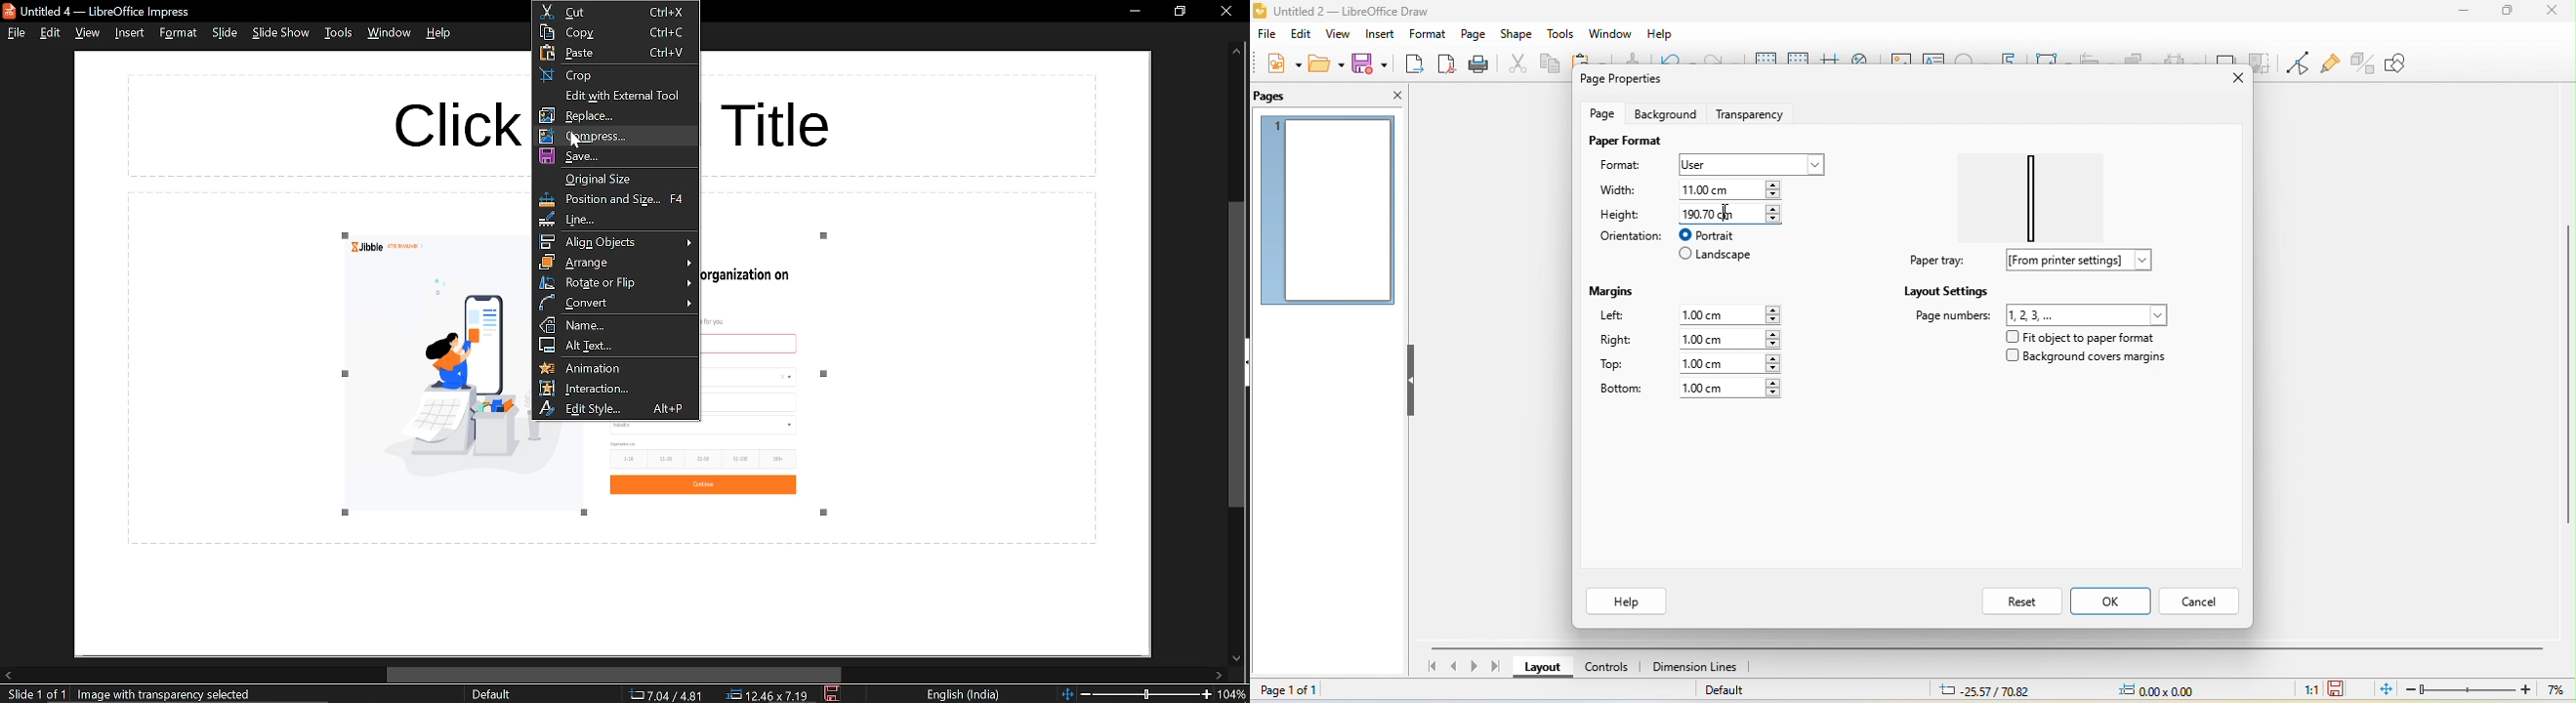  I want to click on format, so click(1425, 36).